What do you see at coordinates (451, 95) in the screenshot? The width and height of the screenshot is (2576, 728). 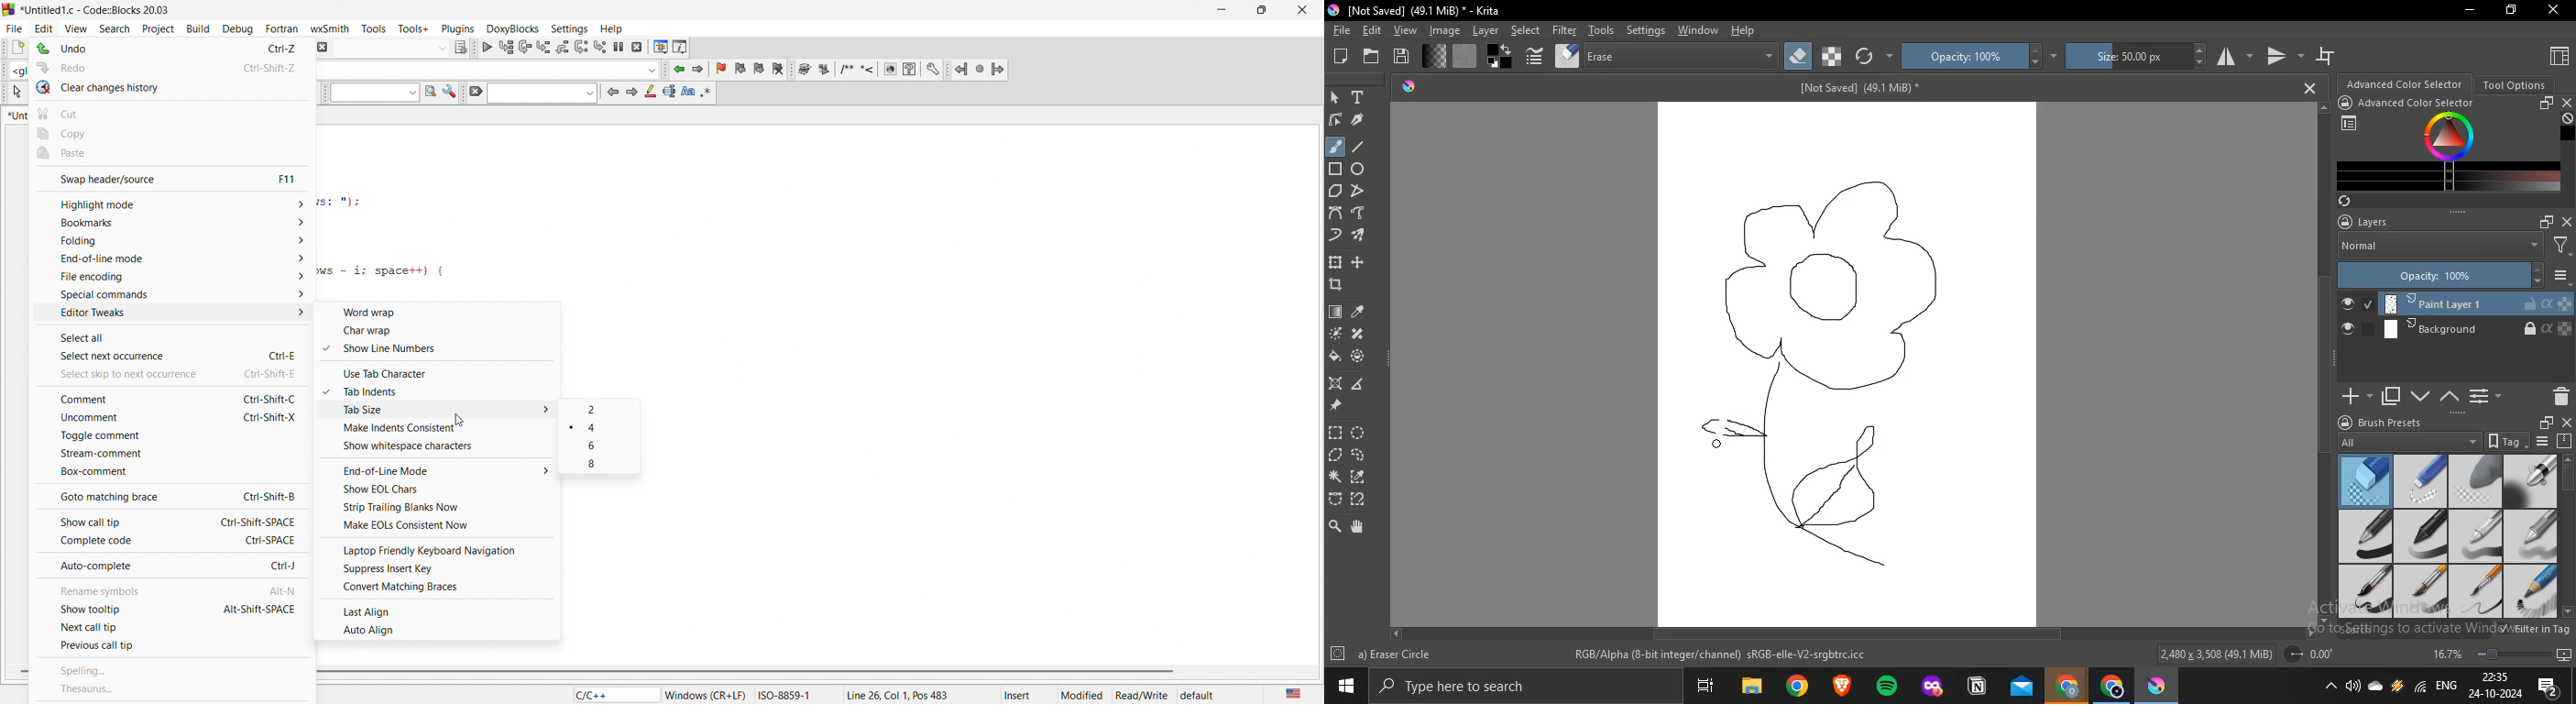 I see `icon` at bounding box center [451, 95].